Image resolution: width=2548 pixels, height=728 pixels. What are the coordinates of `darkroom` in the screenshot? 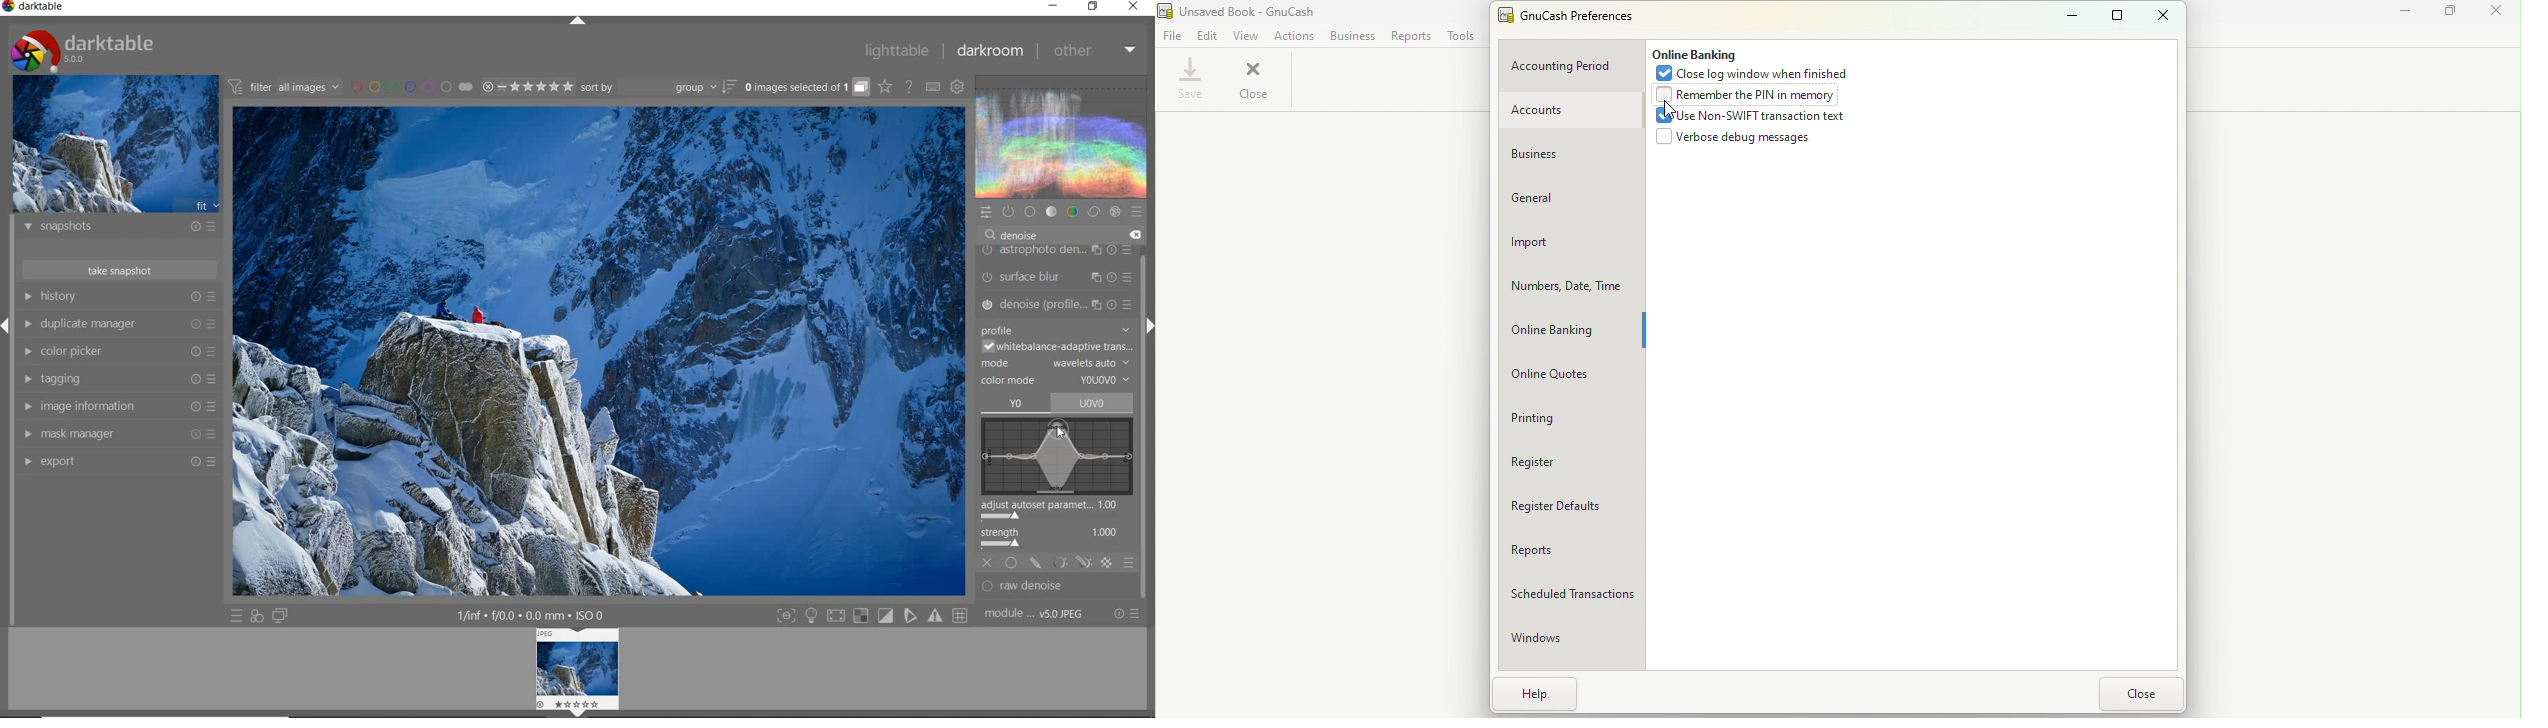 It's located at (990, 51).